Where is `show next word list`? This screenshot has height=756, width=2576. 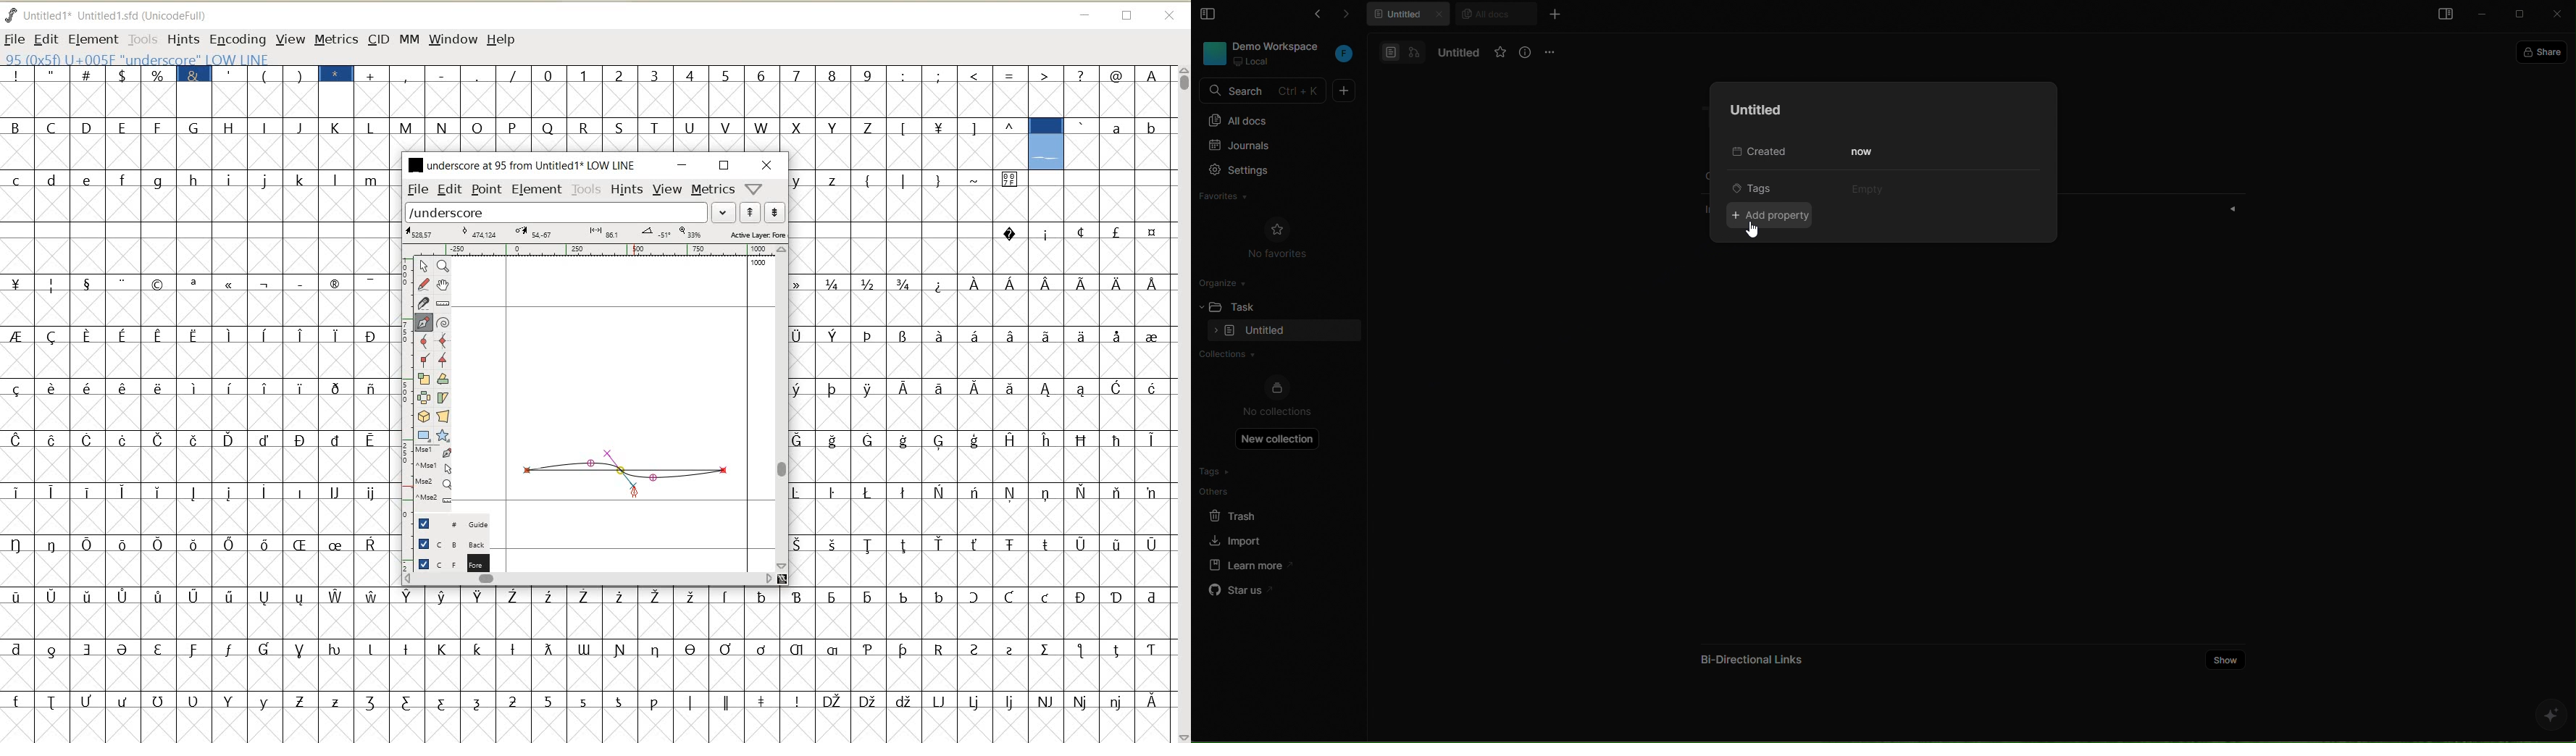 show next word list is located at coordinates (775, 212).